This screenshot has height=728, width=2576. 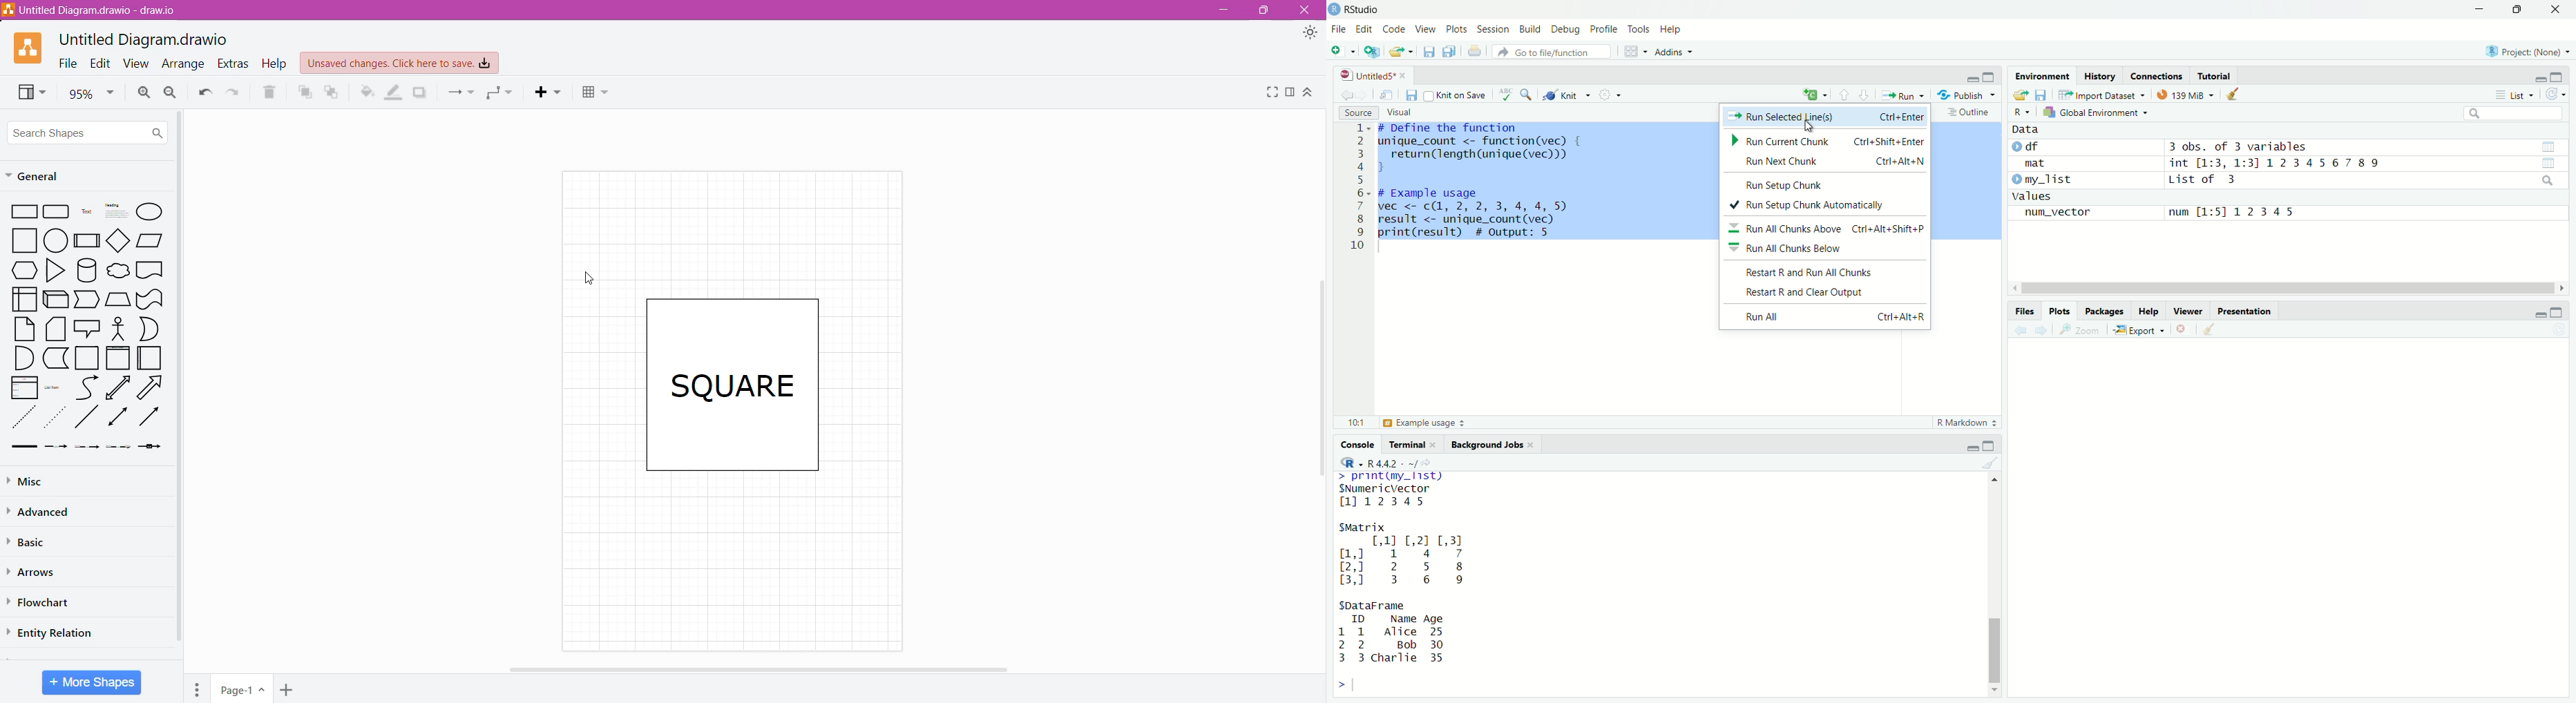 What do you see at coordinates (2025, 109) in the screenshot?
I see `R dropdown` at bounding box center [2025, 109].